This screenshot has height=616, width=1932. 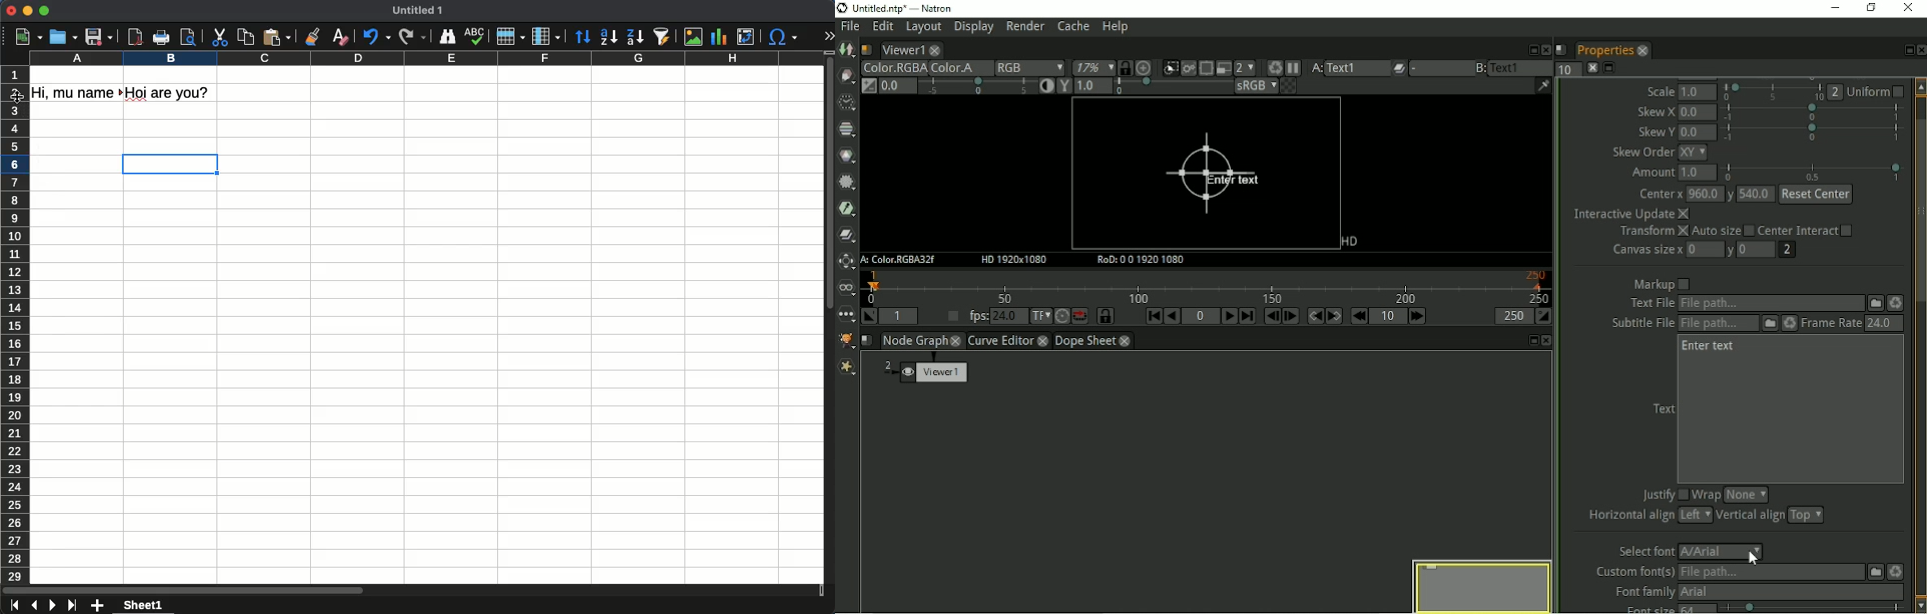 What do you see at coordinates (426, 58) in the screenshot?
I see `column` at bounding box center [426, 58].